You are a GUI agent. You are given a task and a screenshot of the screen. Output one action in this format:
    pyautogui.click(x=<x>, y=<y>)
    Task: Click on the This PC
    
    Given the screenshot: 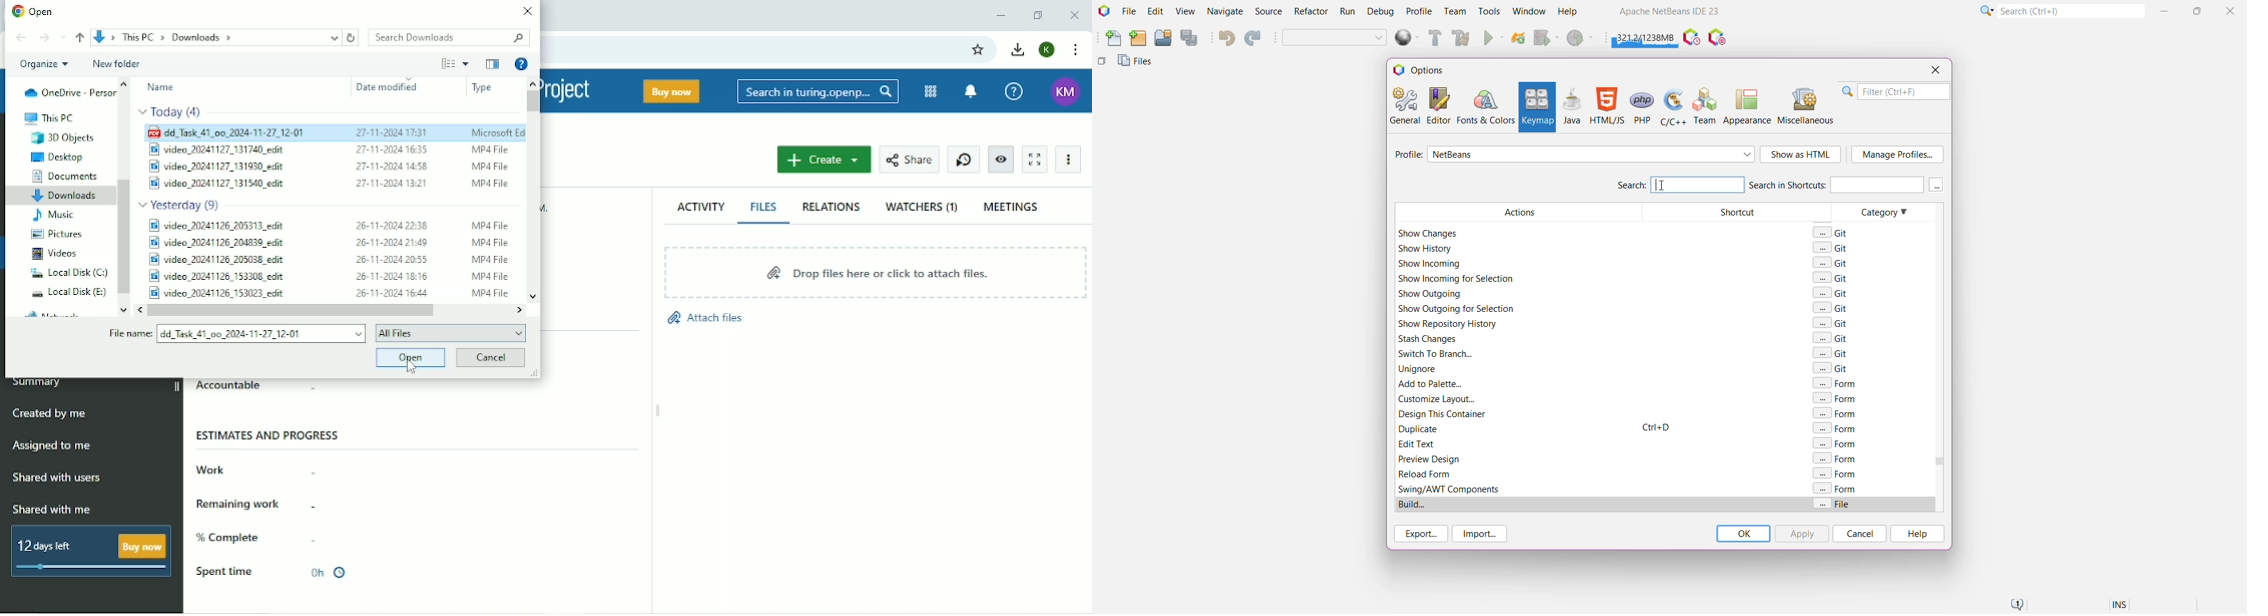 What is the action you would take?
    pyautogui.click(x=48, y=118)
    